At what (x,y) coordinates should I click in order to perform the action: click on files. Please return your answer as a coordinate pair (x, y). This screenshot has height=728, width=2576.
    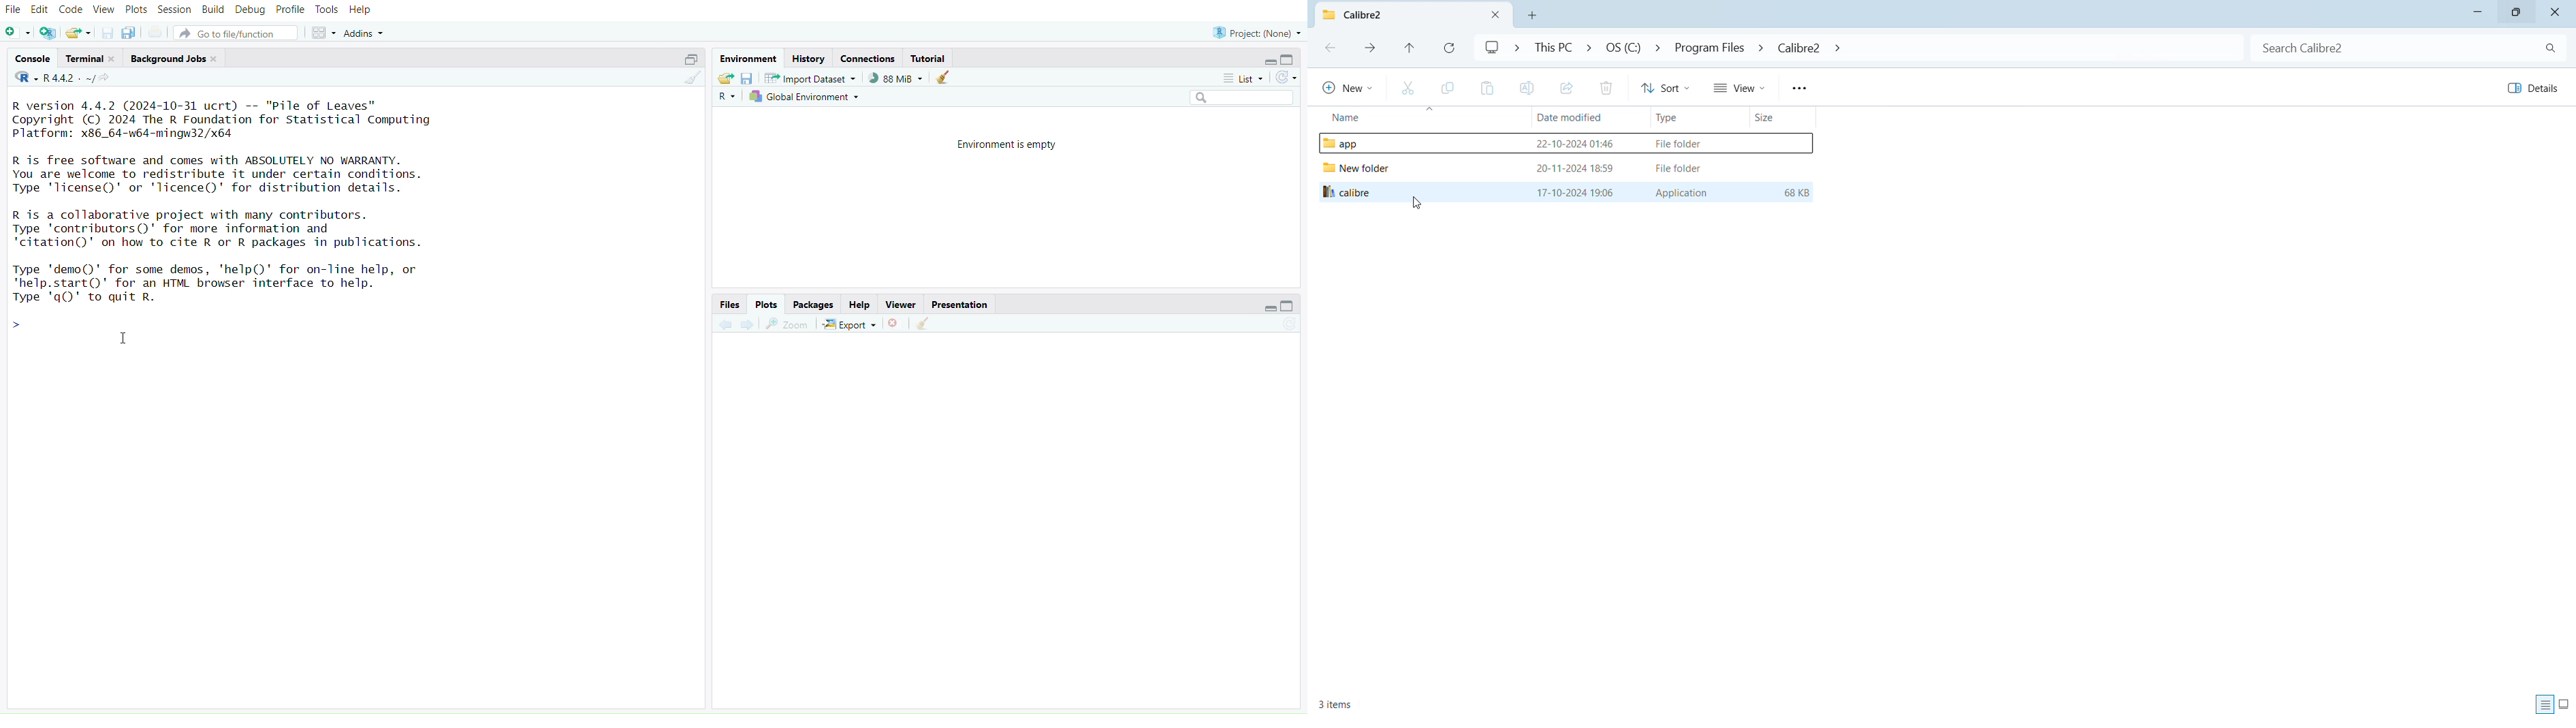
    Looking at the image, I should click on (727, 304).